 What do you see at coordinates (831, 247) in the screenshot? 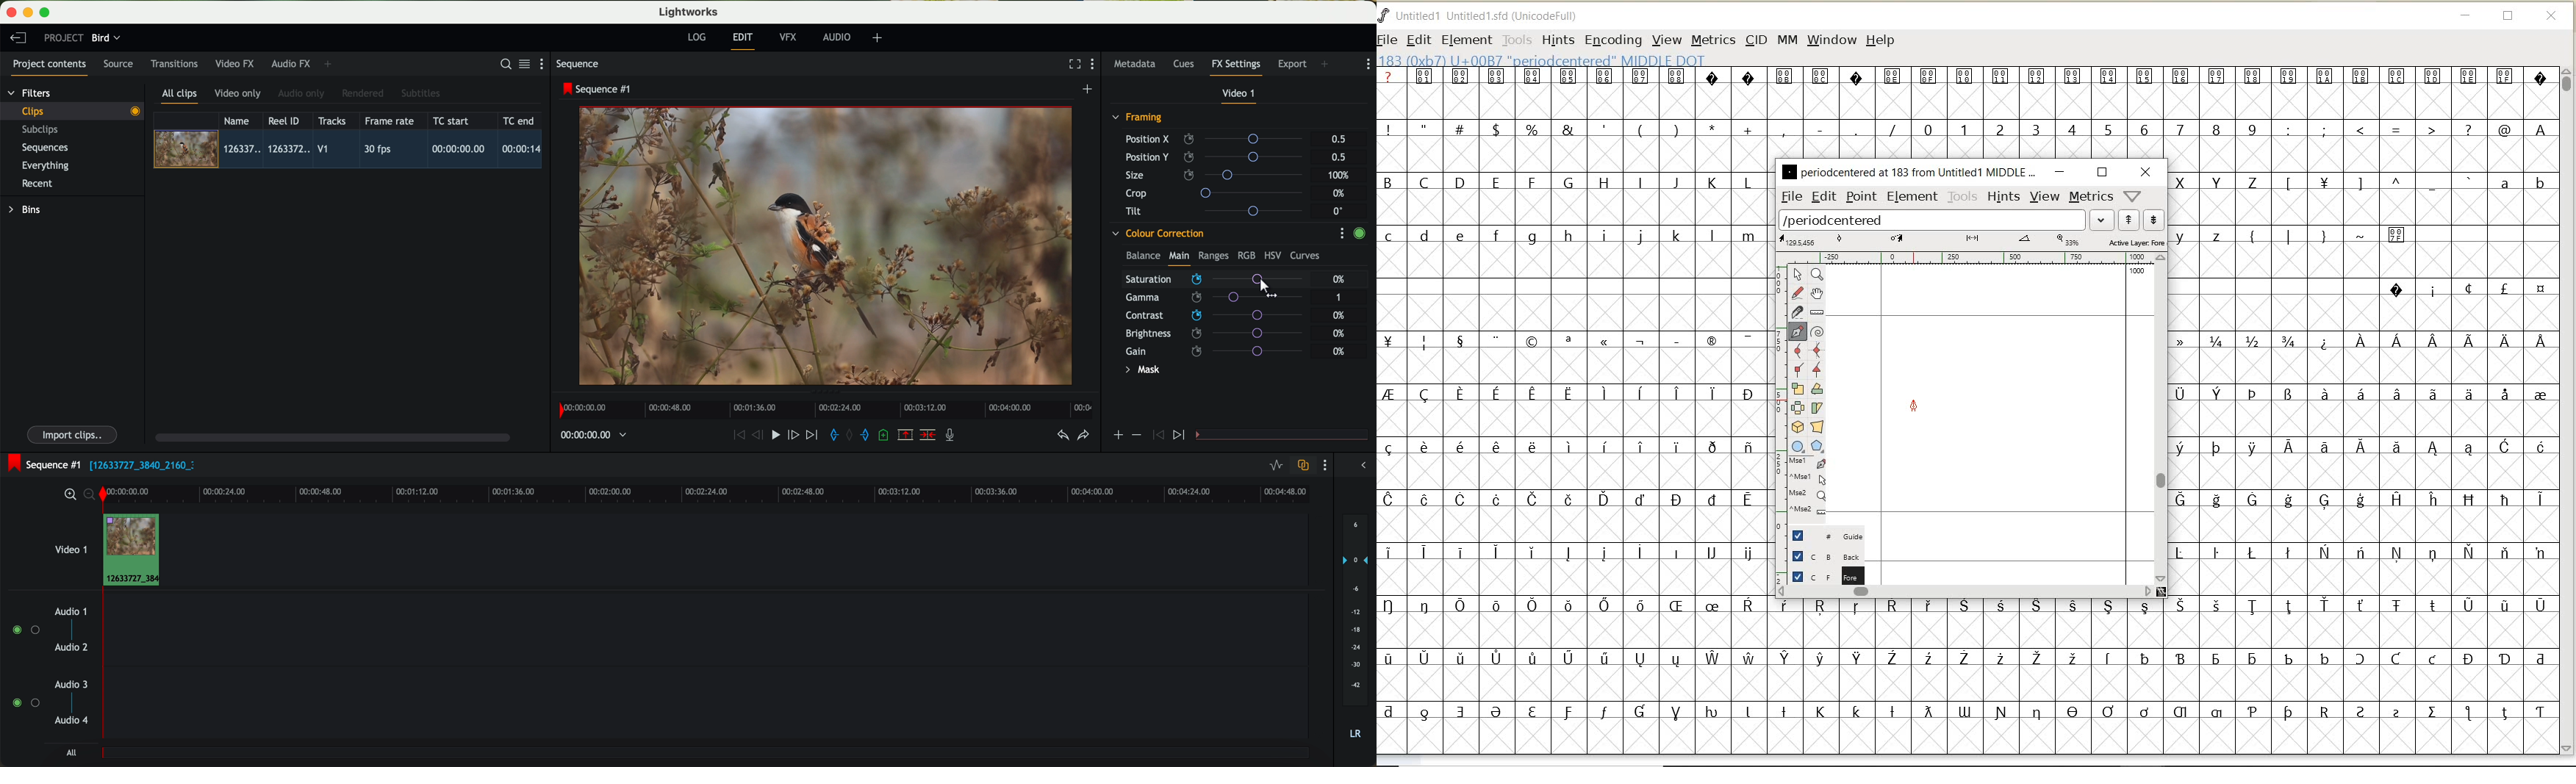
I see `video preview` at bounding box center [831, 247].